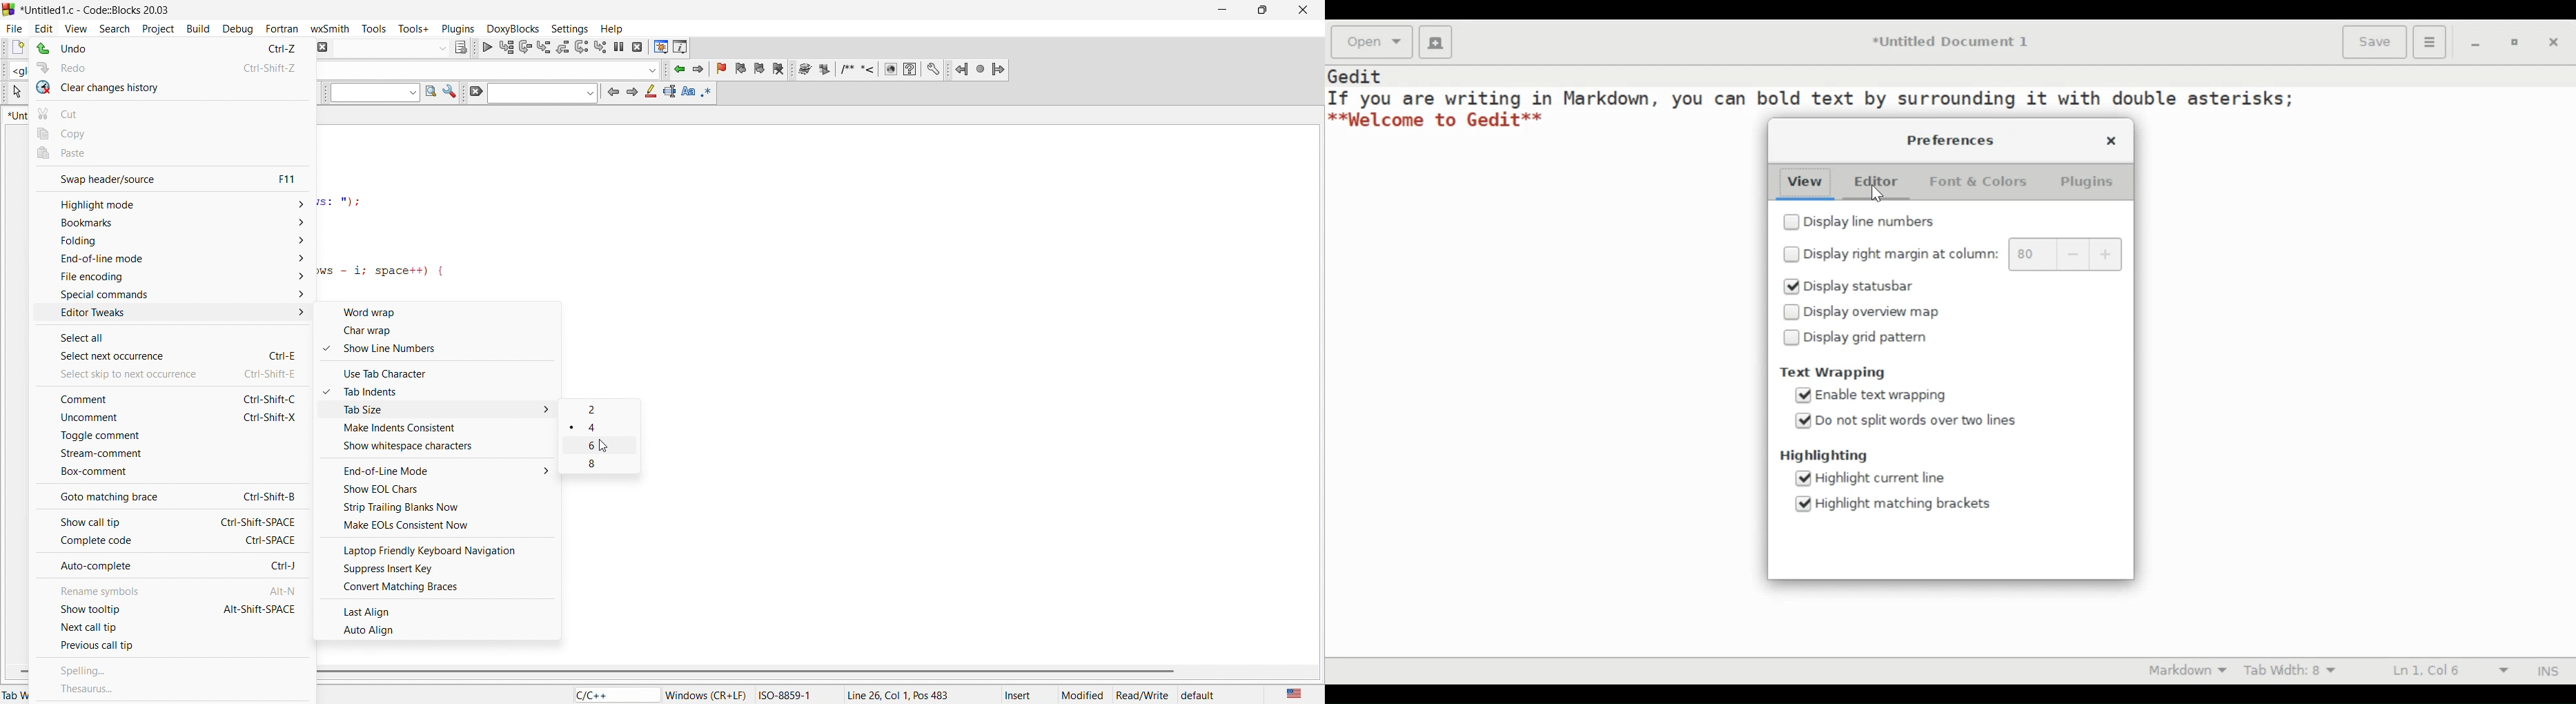  Describe the element at coordinates (712, 92) in the screenshot. I see `icon` at that location.